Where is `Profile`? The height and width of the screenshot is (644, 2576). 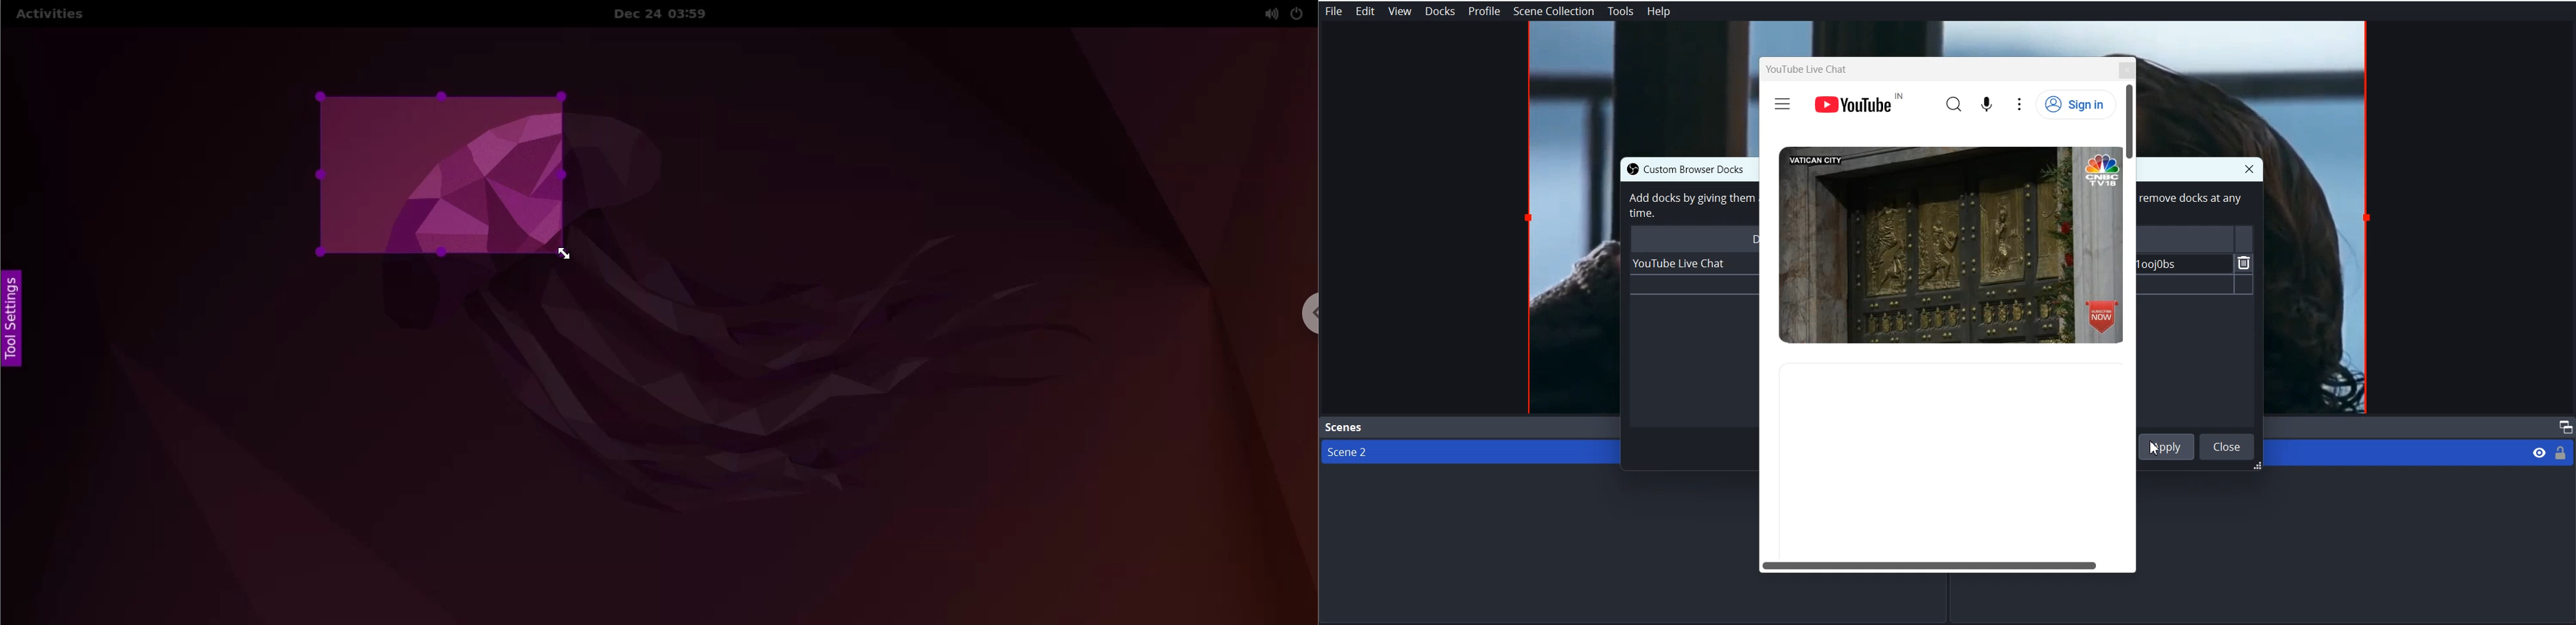
Profile is located at coordinates (1484, 11).